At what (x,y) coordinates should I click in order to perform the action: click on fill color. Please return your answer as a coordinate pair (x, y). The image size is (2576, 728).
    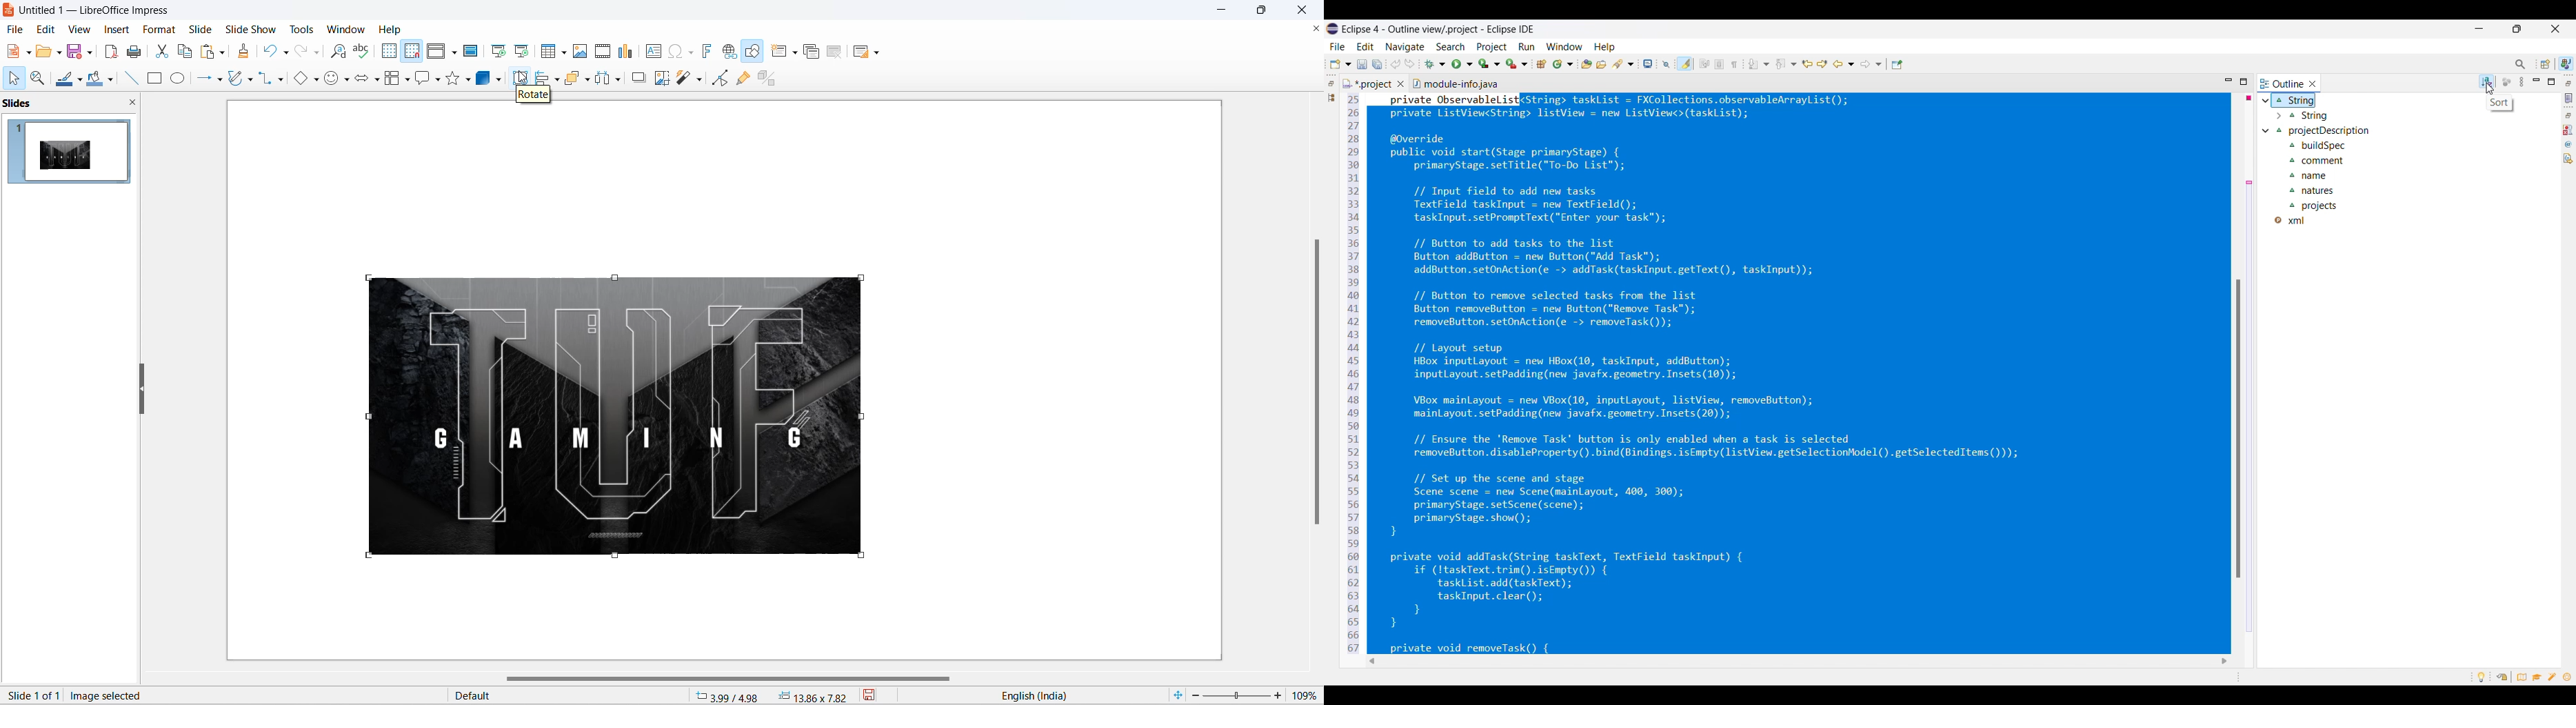
    Looking at the image, I should click on (93, 79).